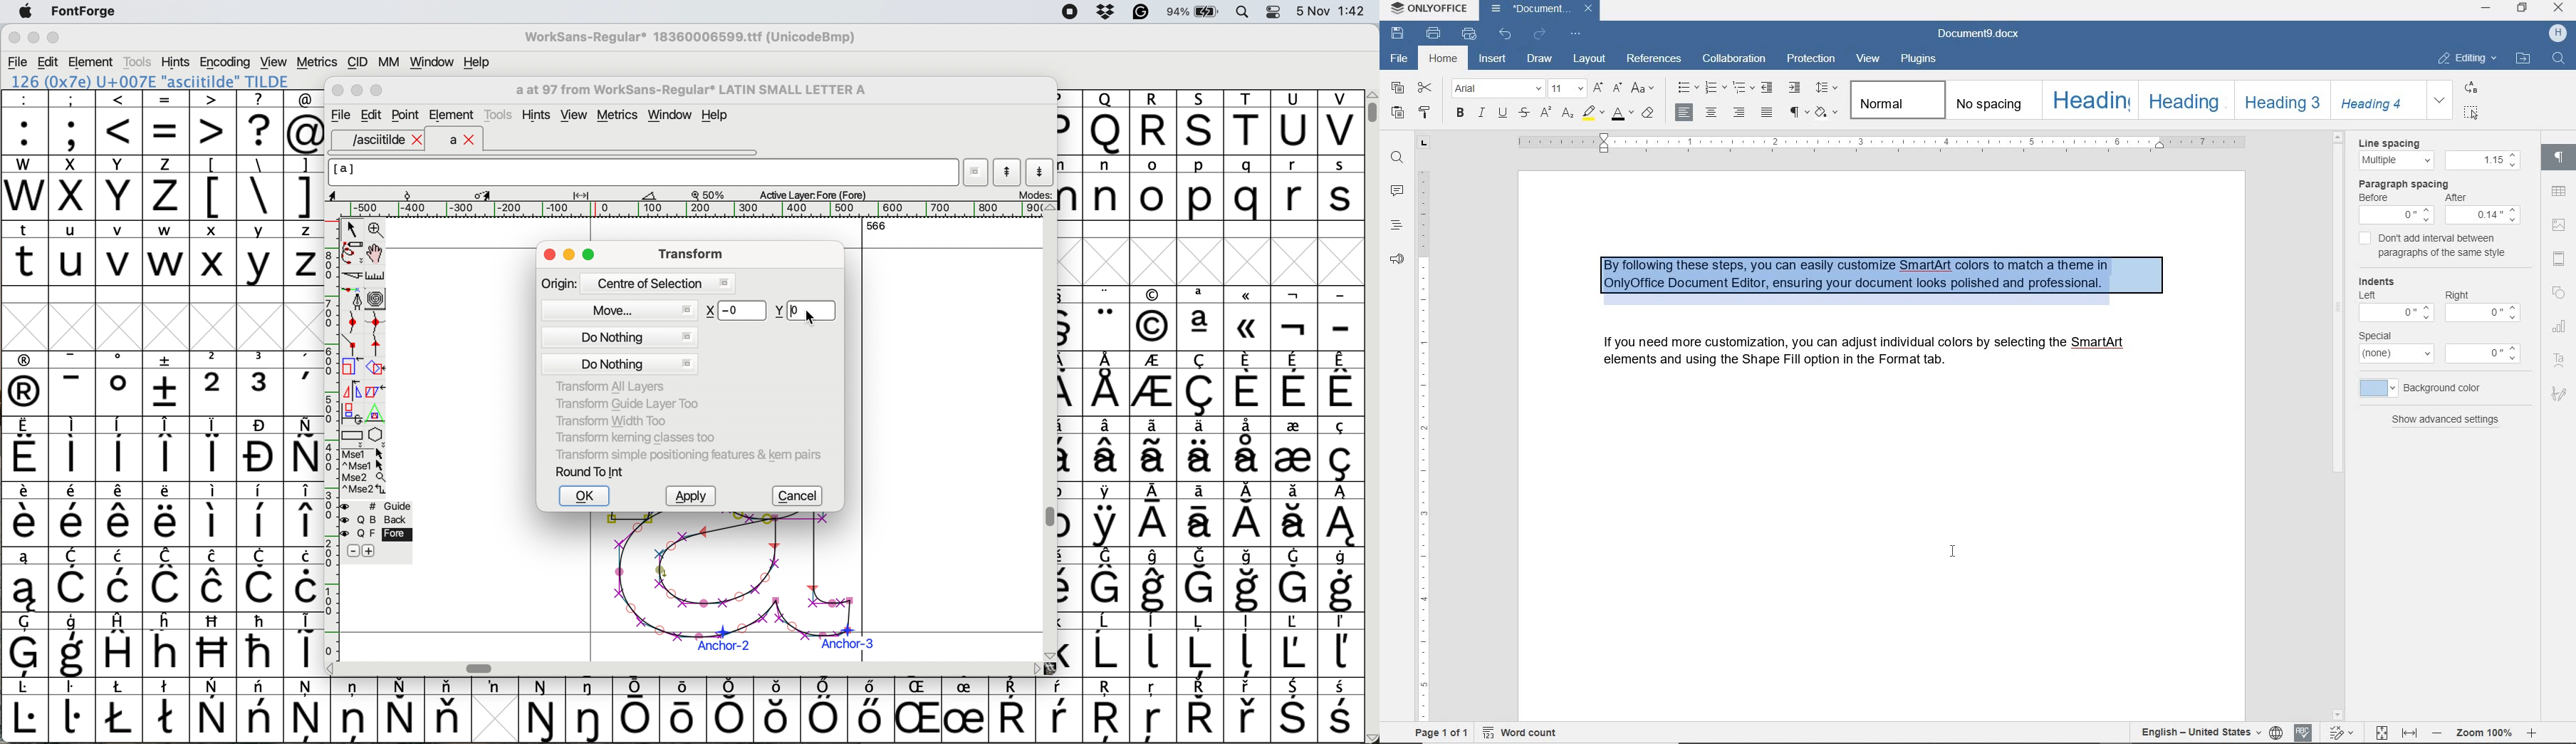 This screenshot has height=756, width=2576. I want to click on 0.14", so click(2485, 217).